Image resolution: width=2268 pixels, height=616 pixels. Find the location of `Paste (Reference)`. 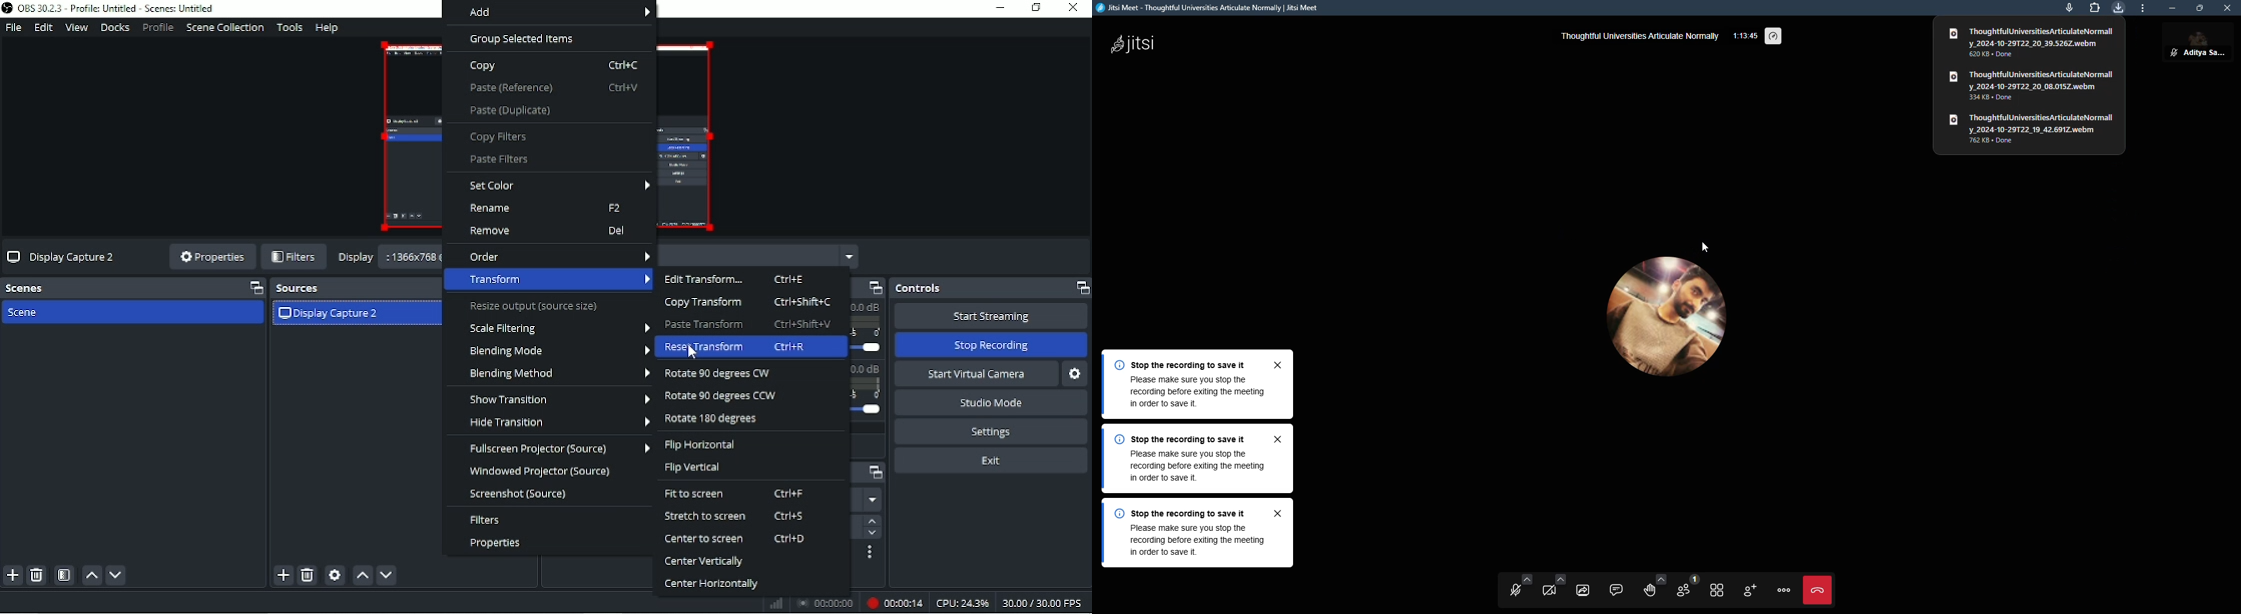

Paste (Reference) is located at coordinates (553, 87).